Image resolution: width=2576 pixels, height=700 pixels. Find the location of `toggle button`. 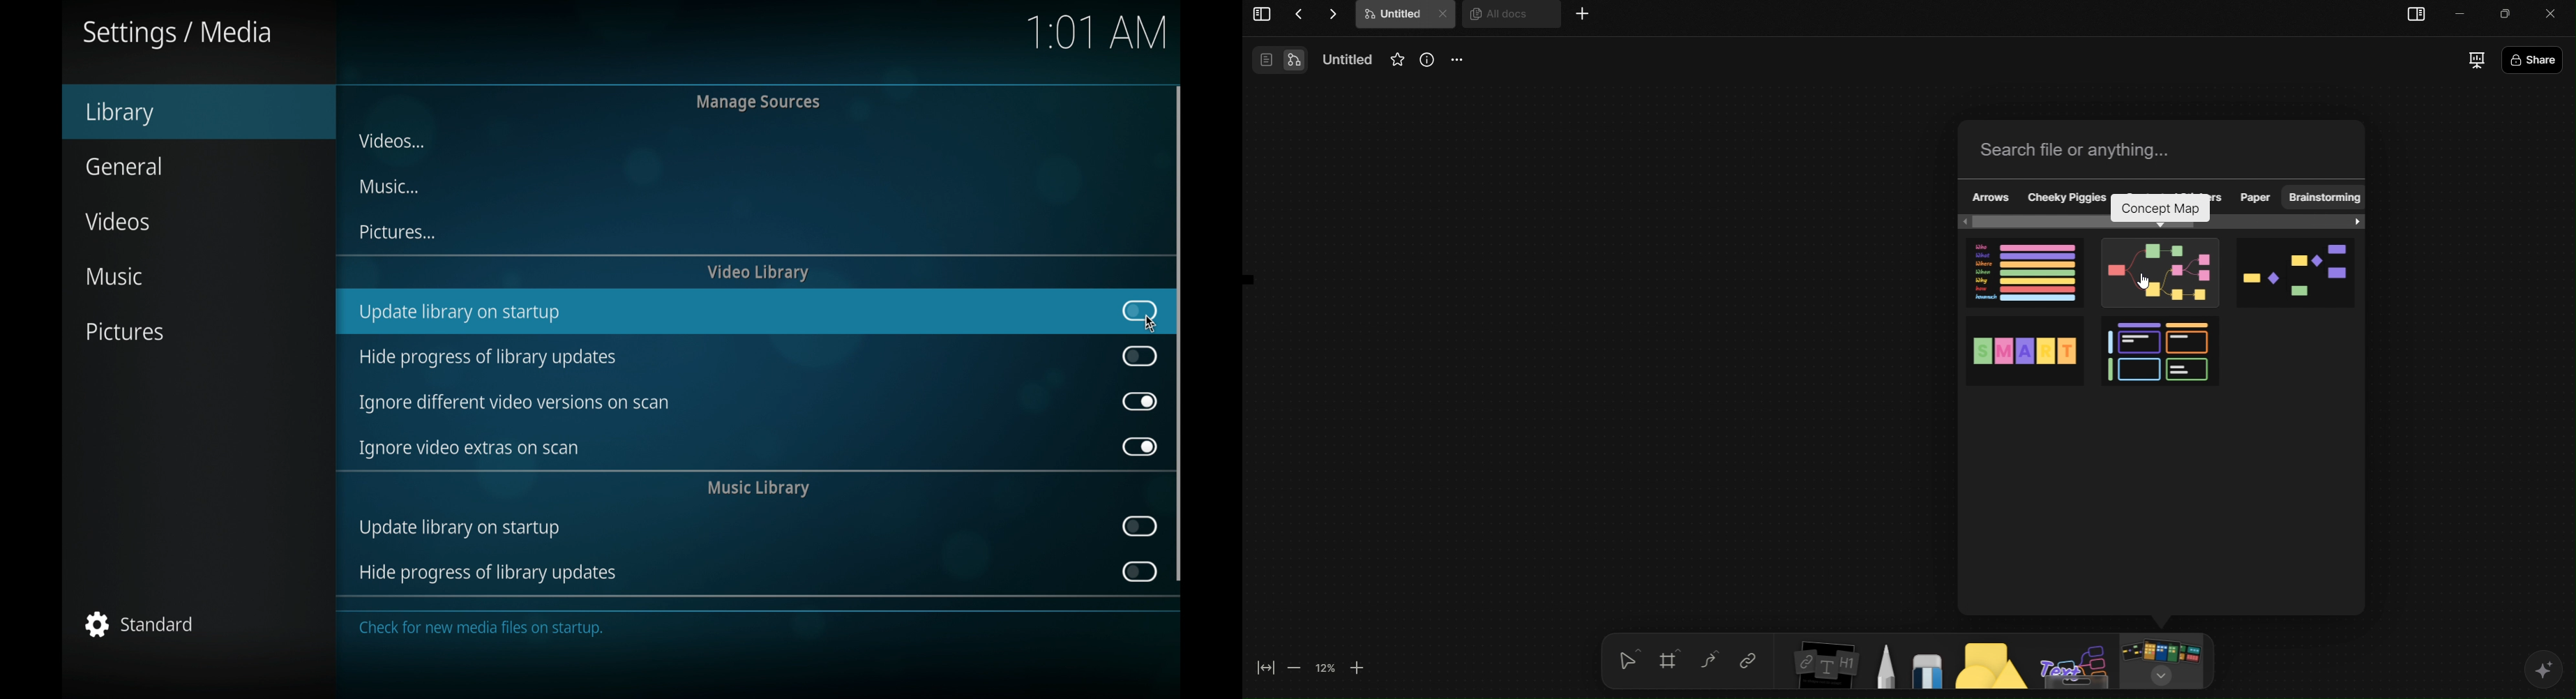

toggle button is located at coordinates (1140, 355).